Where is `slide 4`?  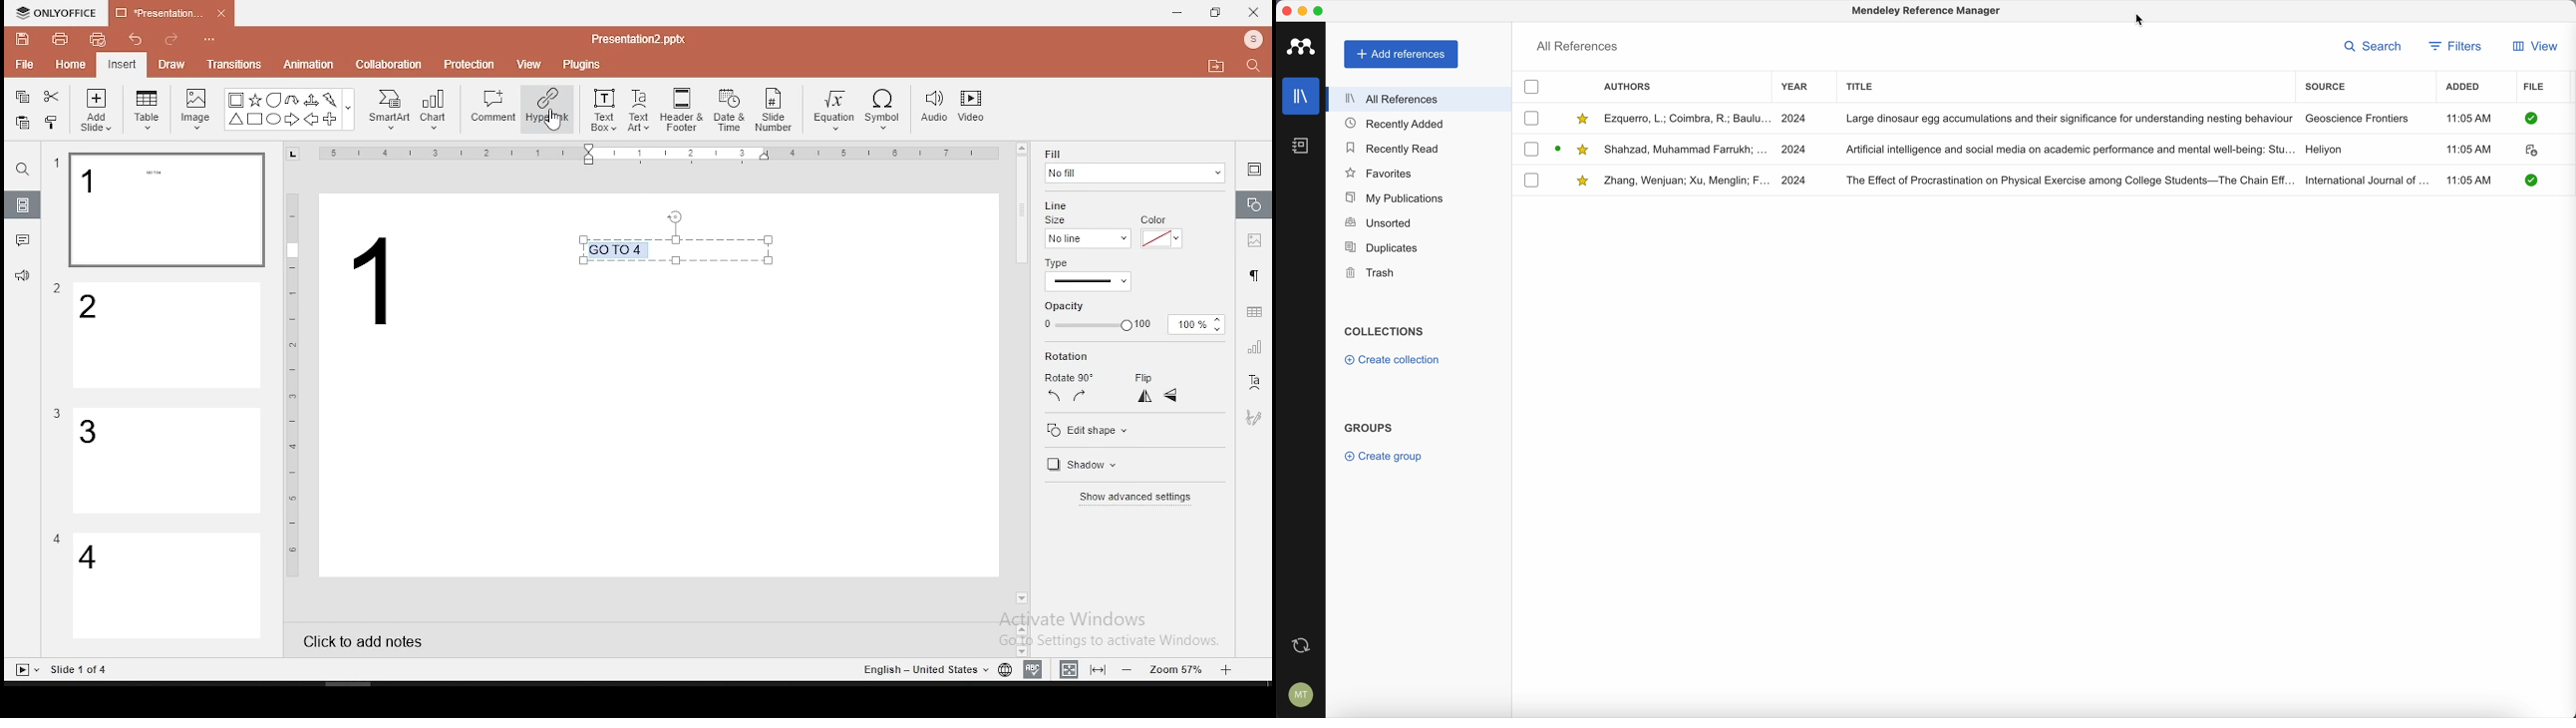
slide 4 is located at coordinates (167, 587).